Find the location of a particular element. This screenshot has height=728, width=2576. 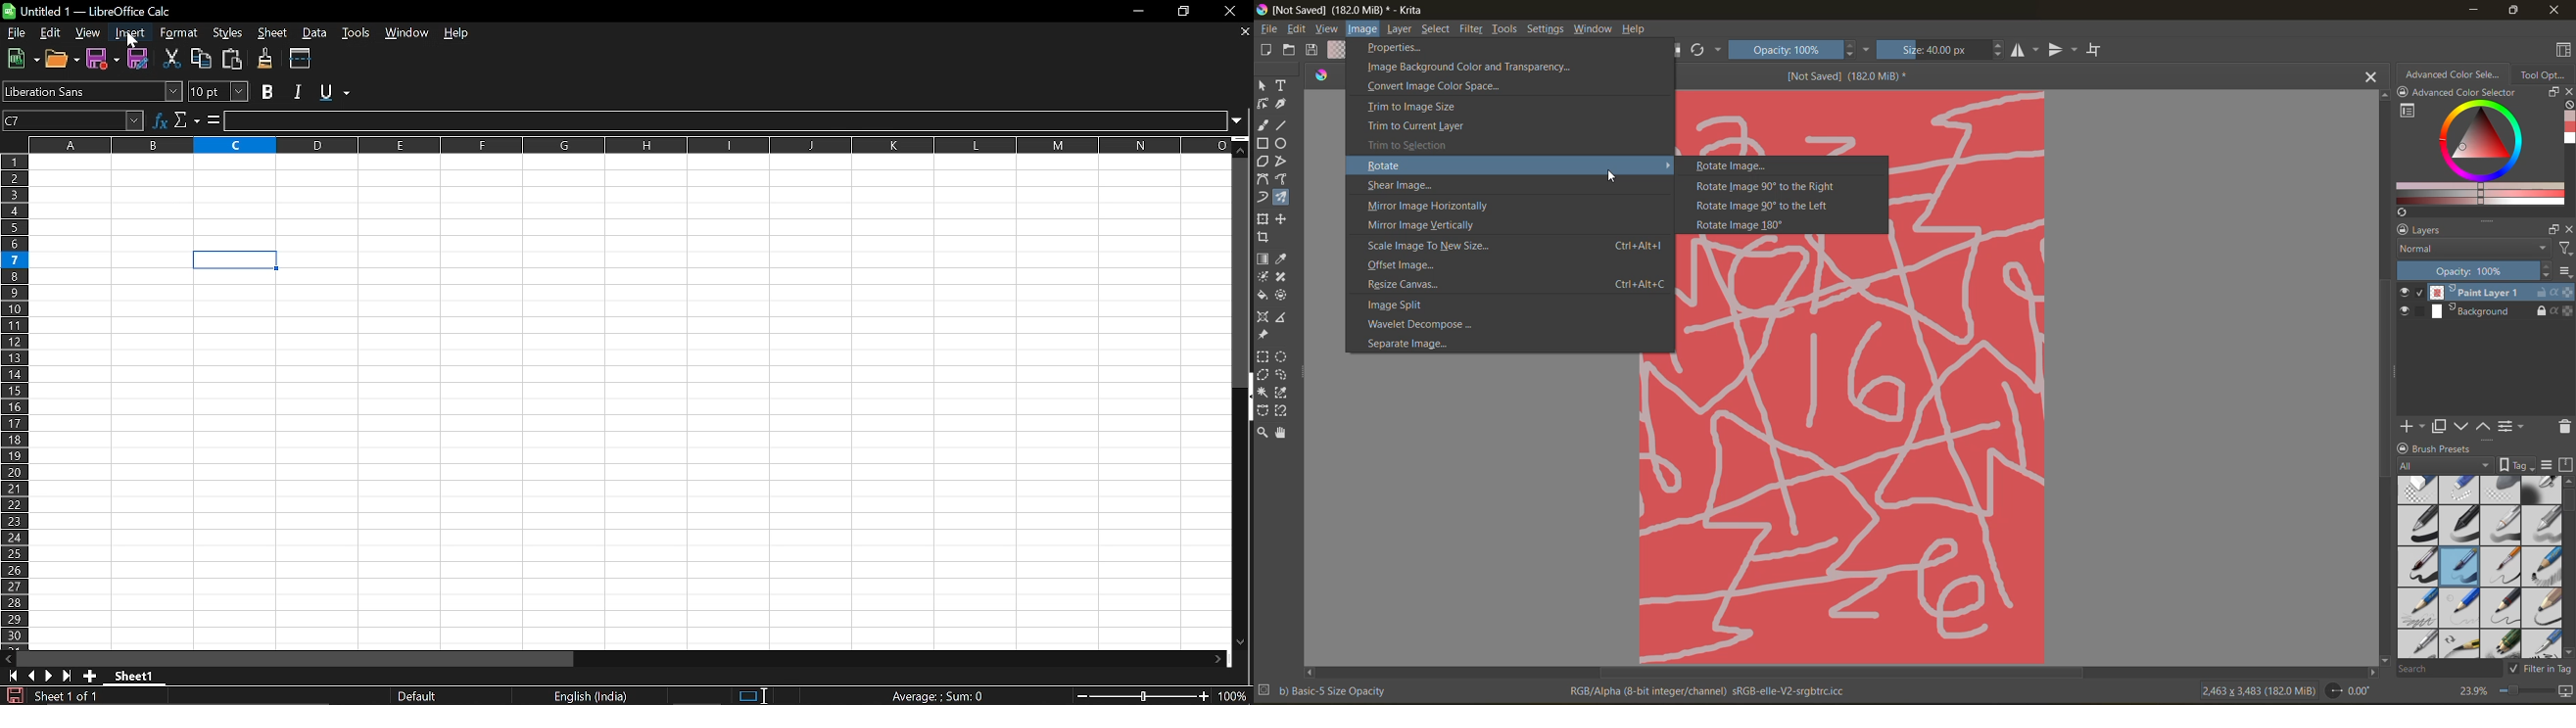

Copy is located at coordinates (201, 59).